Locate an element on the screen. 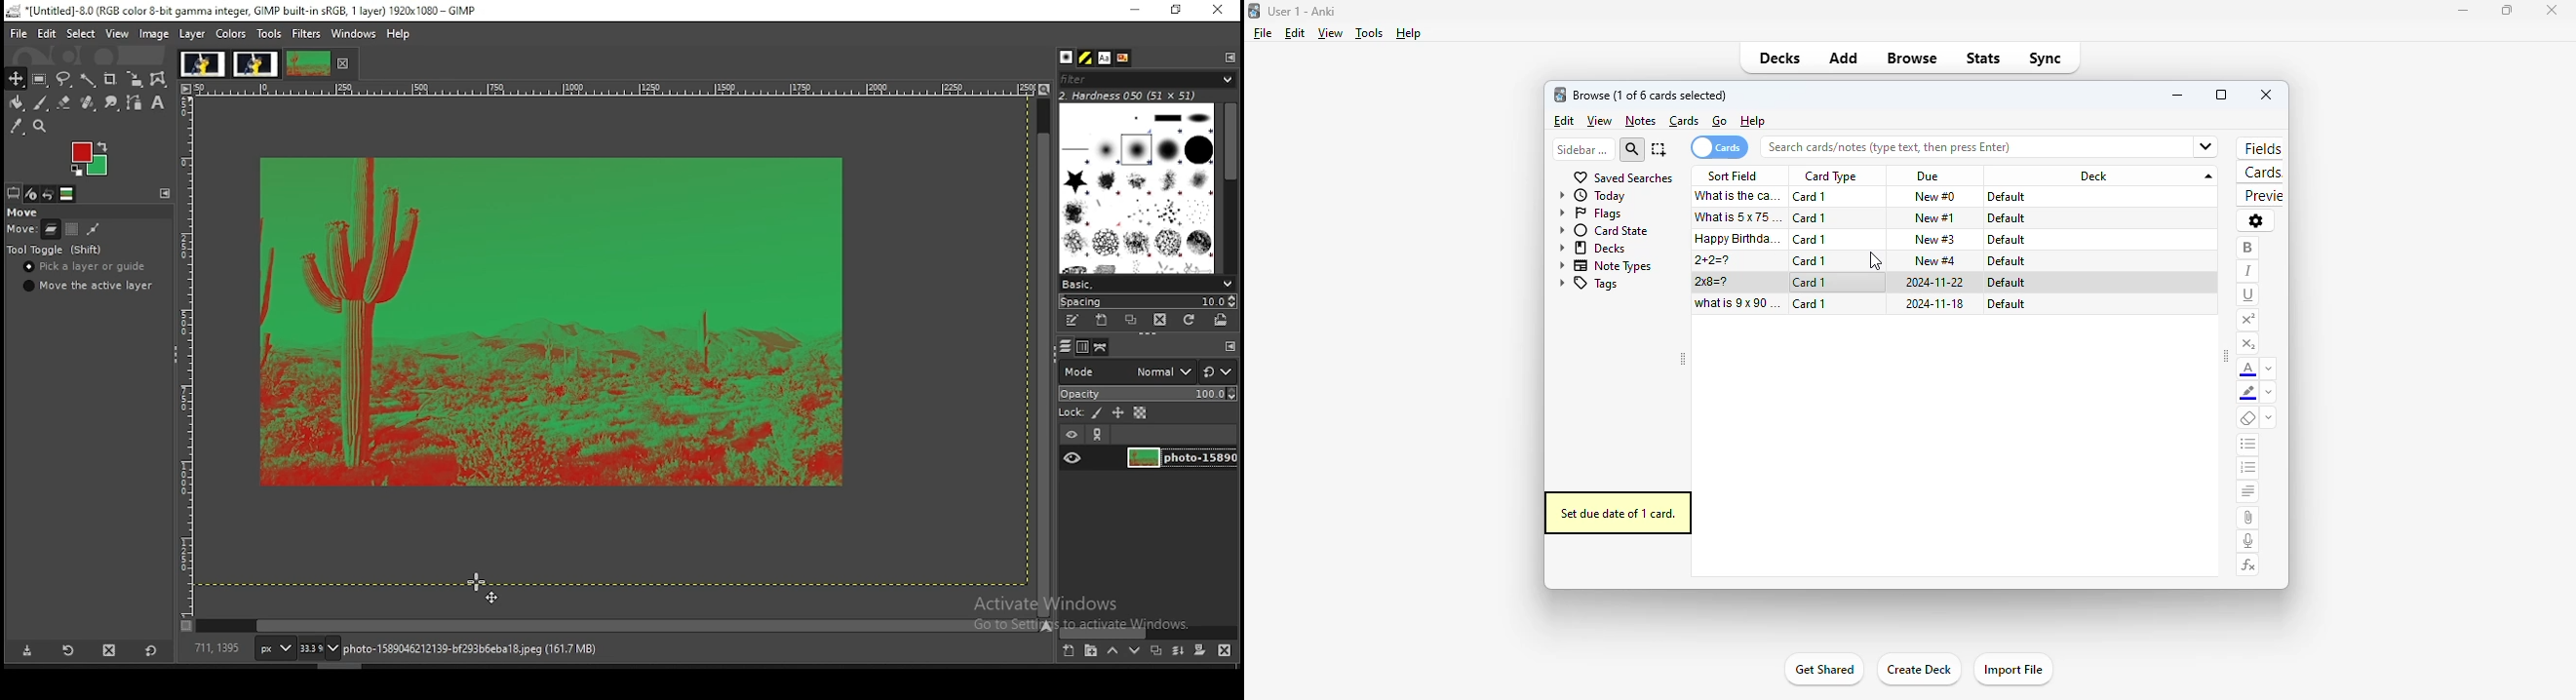 Image resolution: width=2576 pixels, height=700 pixels. close window is located at coordinates (1217, 10).